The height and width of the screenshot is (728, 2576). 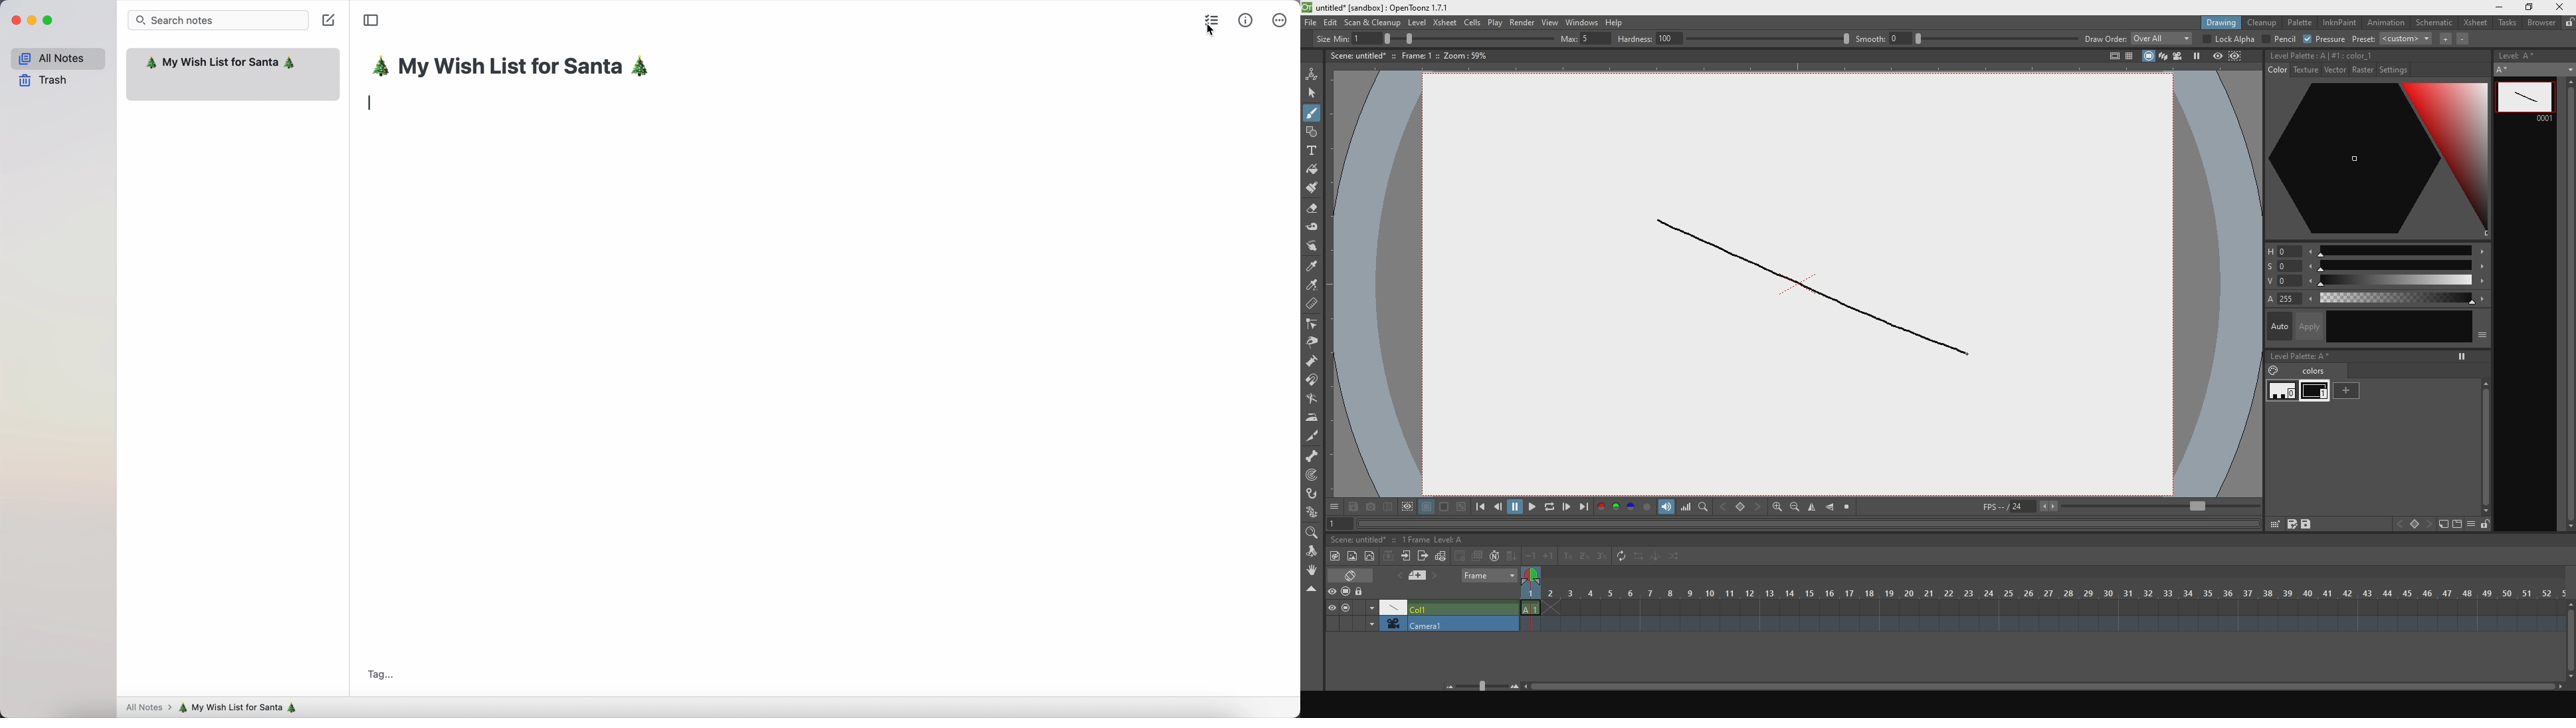 I want to click on enter, so click(x=372, y=104).